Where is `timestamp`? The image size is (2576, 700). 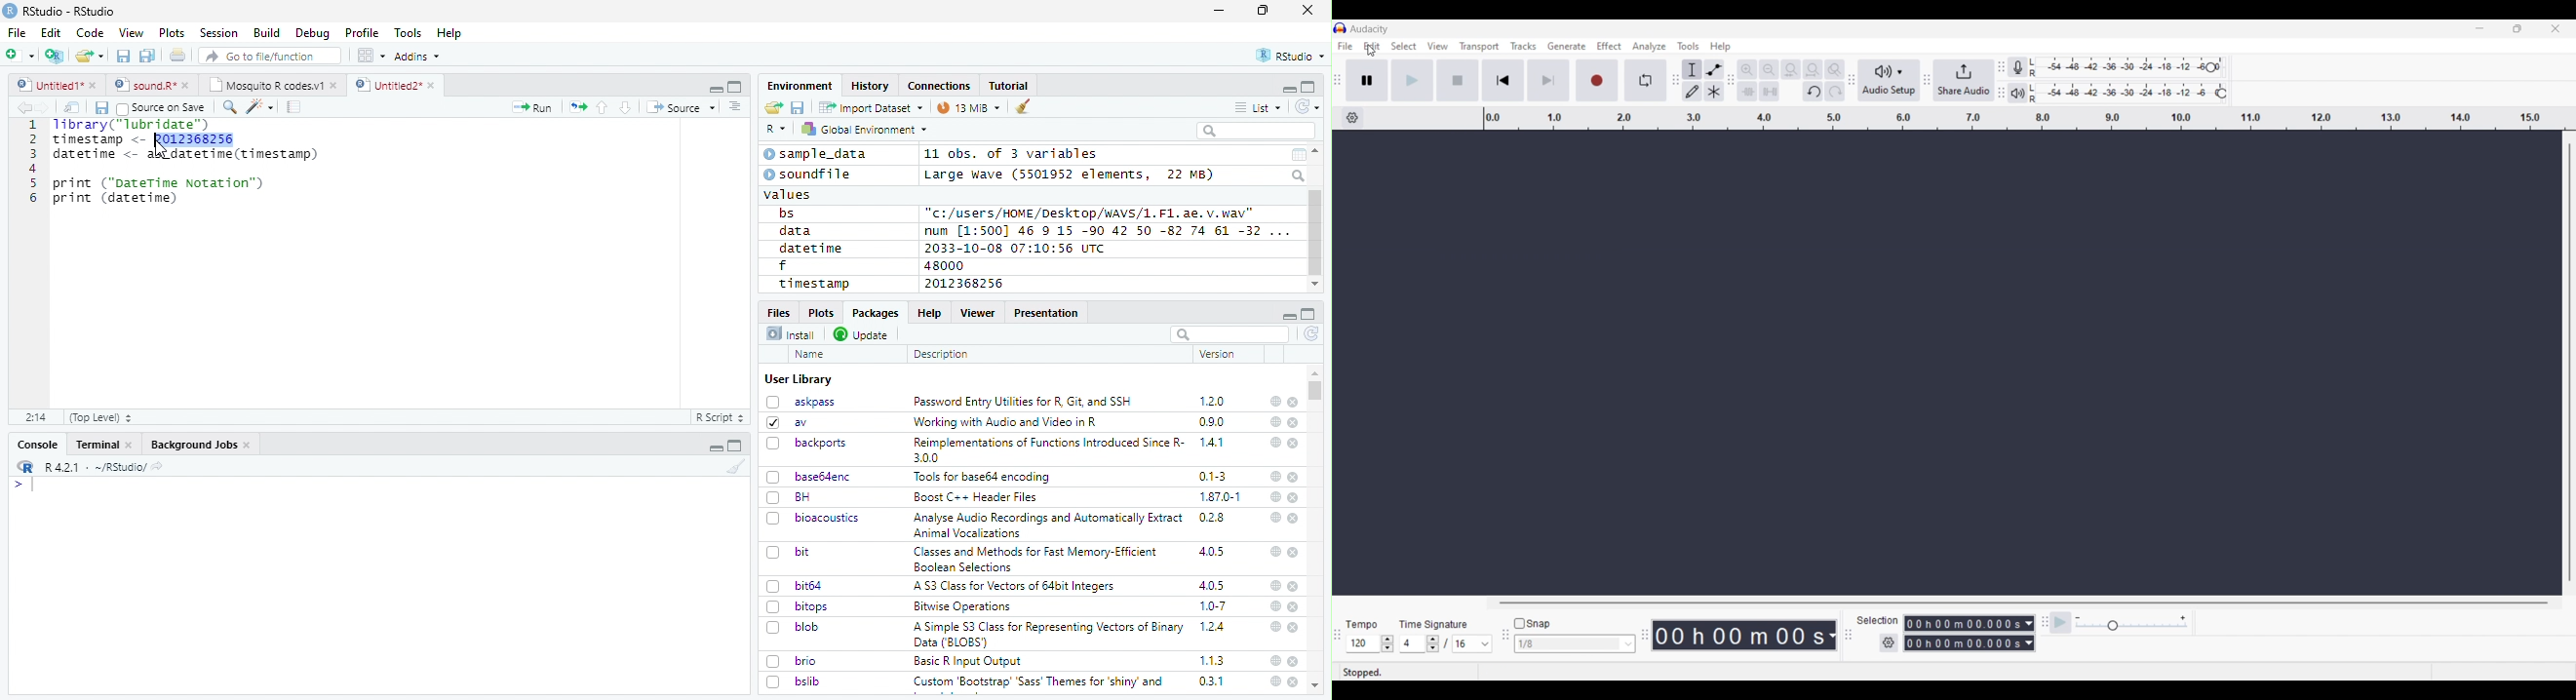
timestamp is located at coordinates (813, 283).